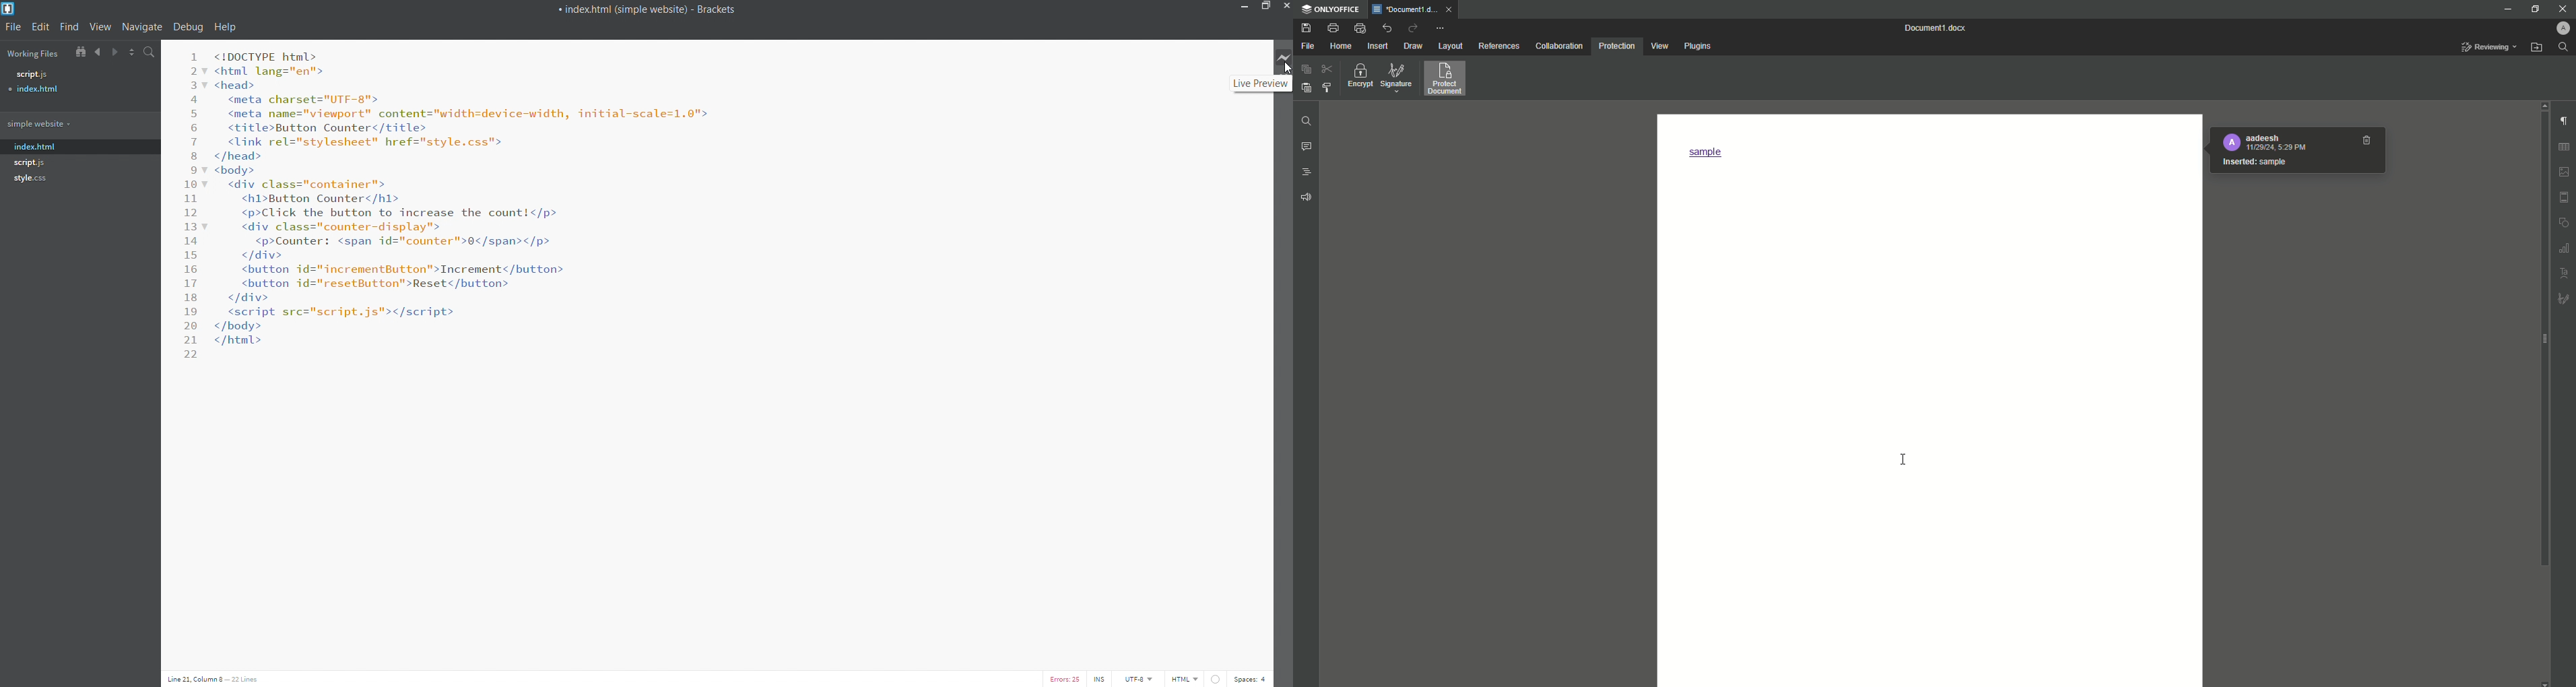 Image resolution: width=2576 pixels, height=700 pixels. Describe the element at coordinates (1449, 78) in the screenshot. I see `Protect Document` at that location.